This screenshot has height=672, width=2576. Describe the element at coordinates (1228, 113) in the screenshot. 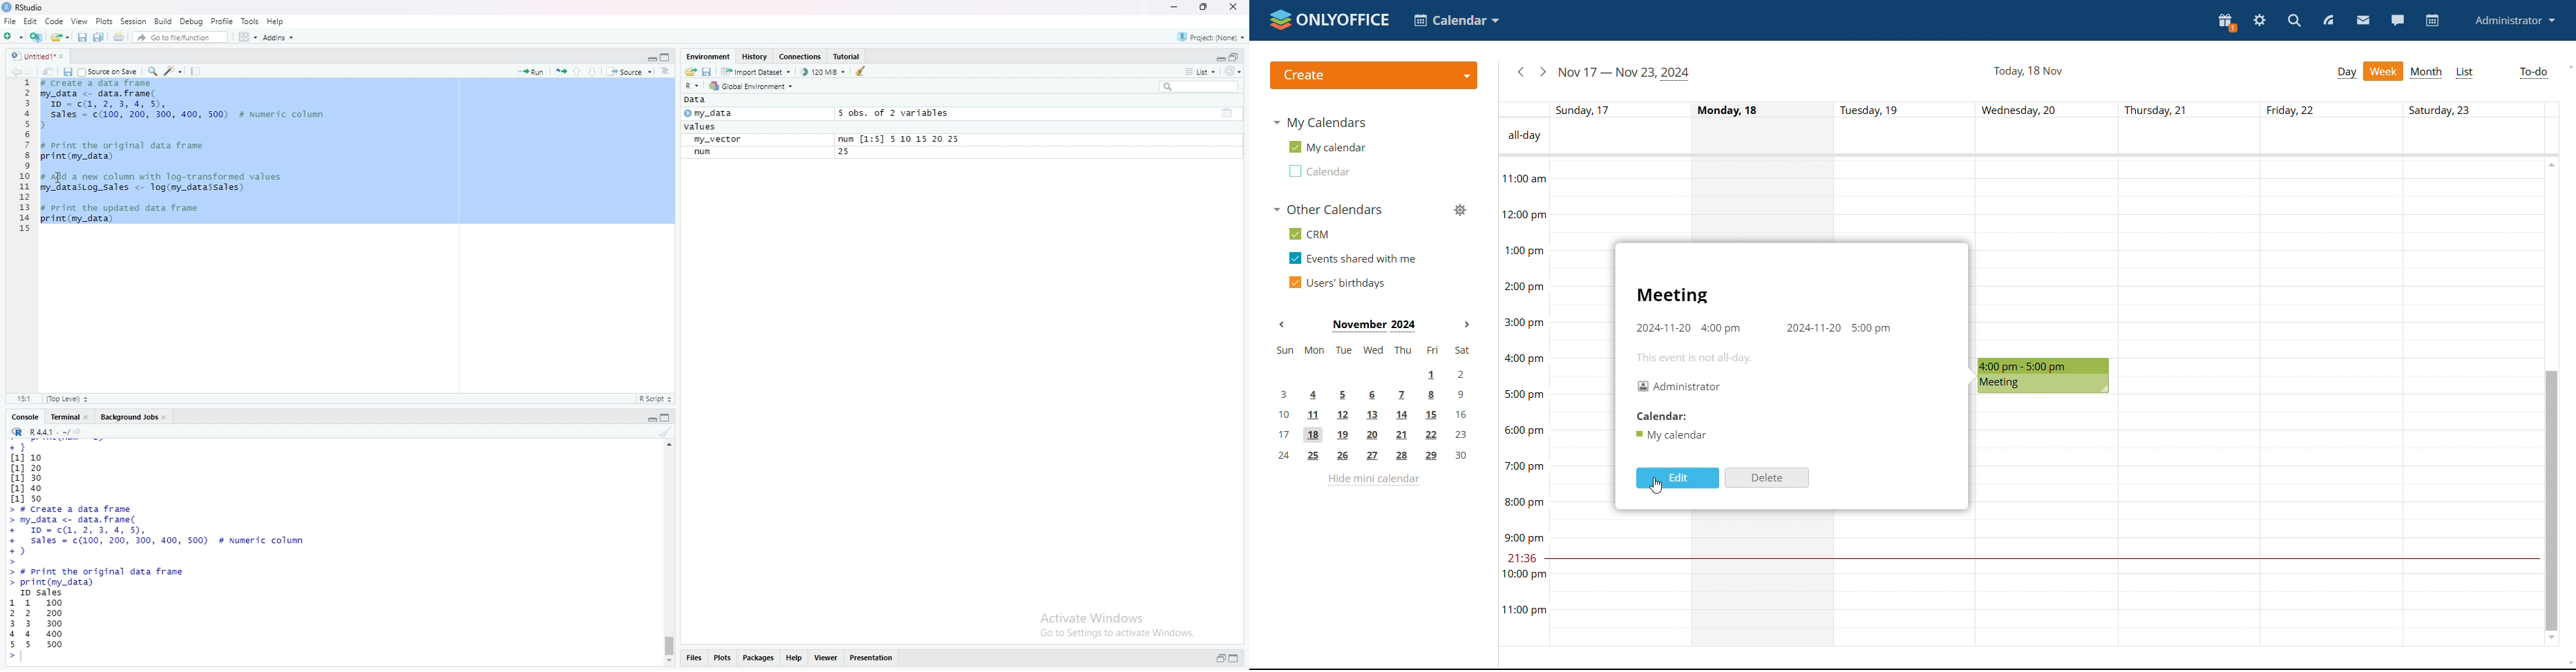

I see `table` at that location.